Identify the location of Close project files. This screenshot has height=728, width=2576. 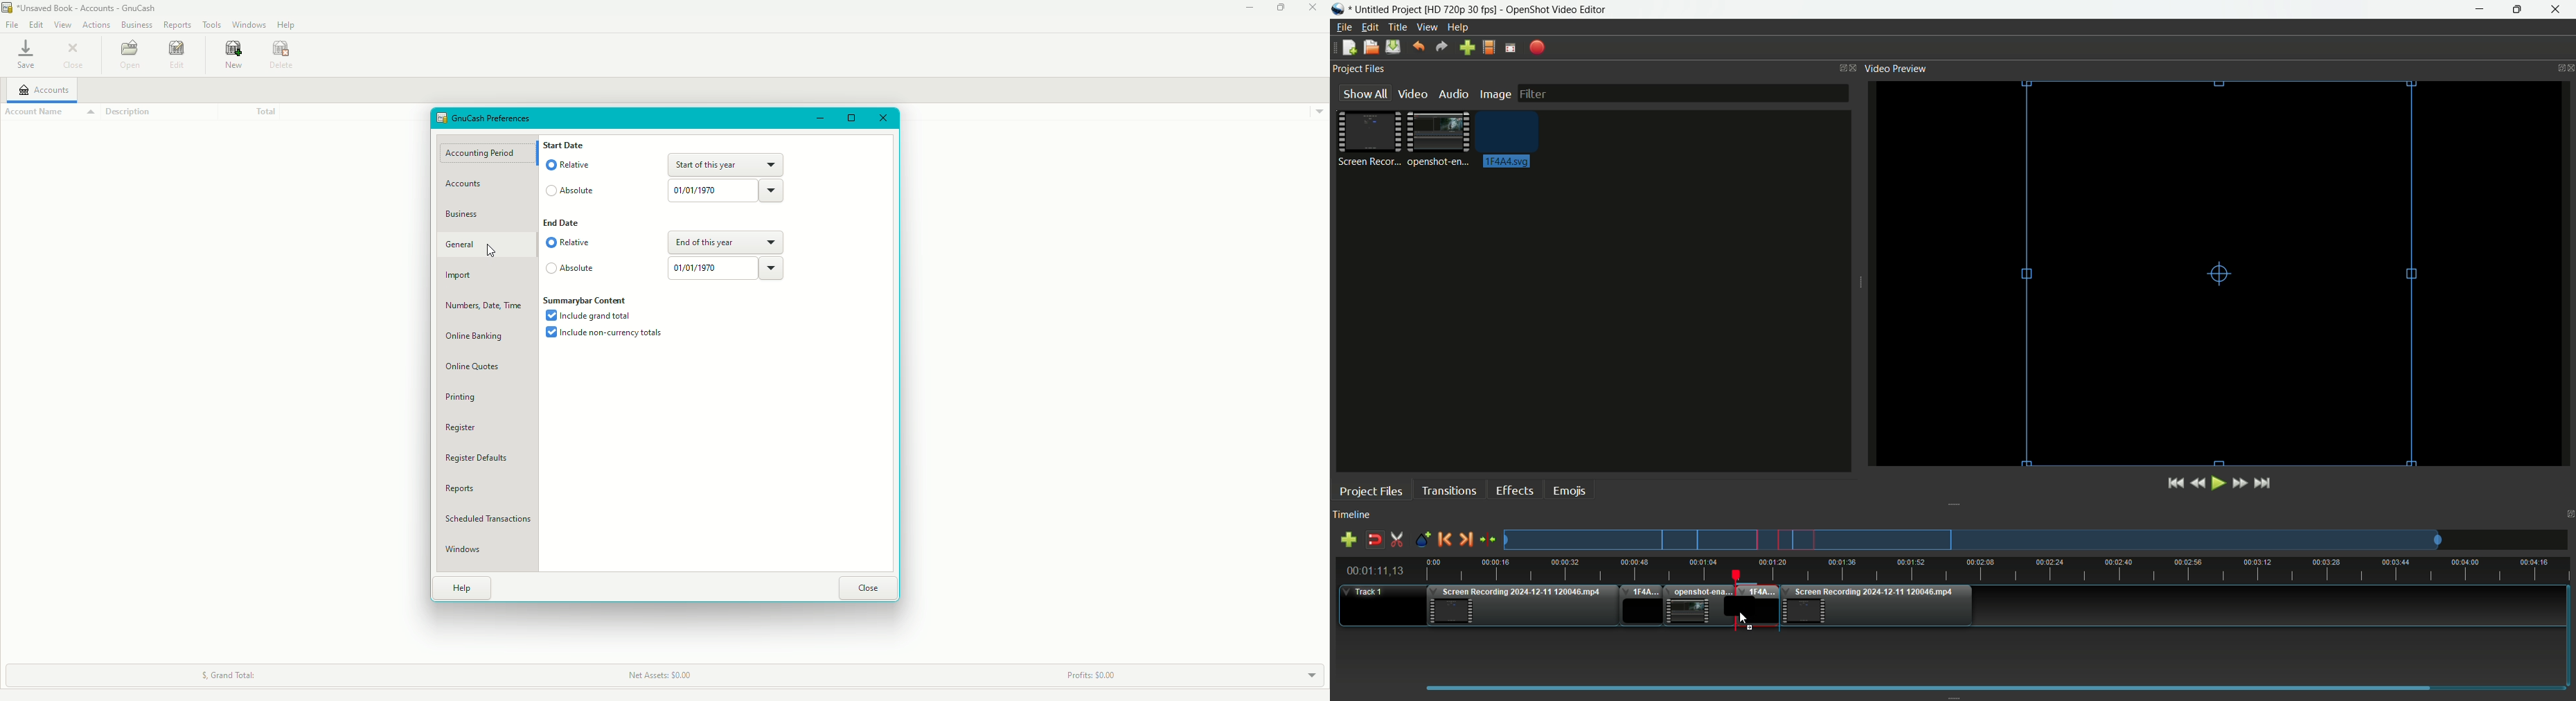
(1855, 68).